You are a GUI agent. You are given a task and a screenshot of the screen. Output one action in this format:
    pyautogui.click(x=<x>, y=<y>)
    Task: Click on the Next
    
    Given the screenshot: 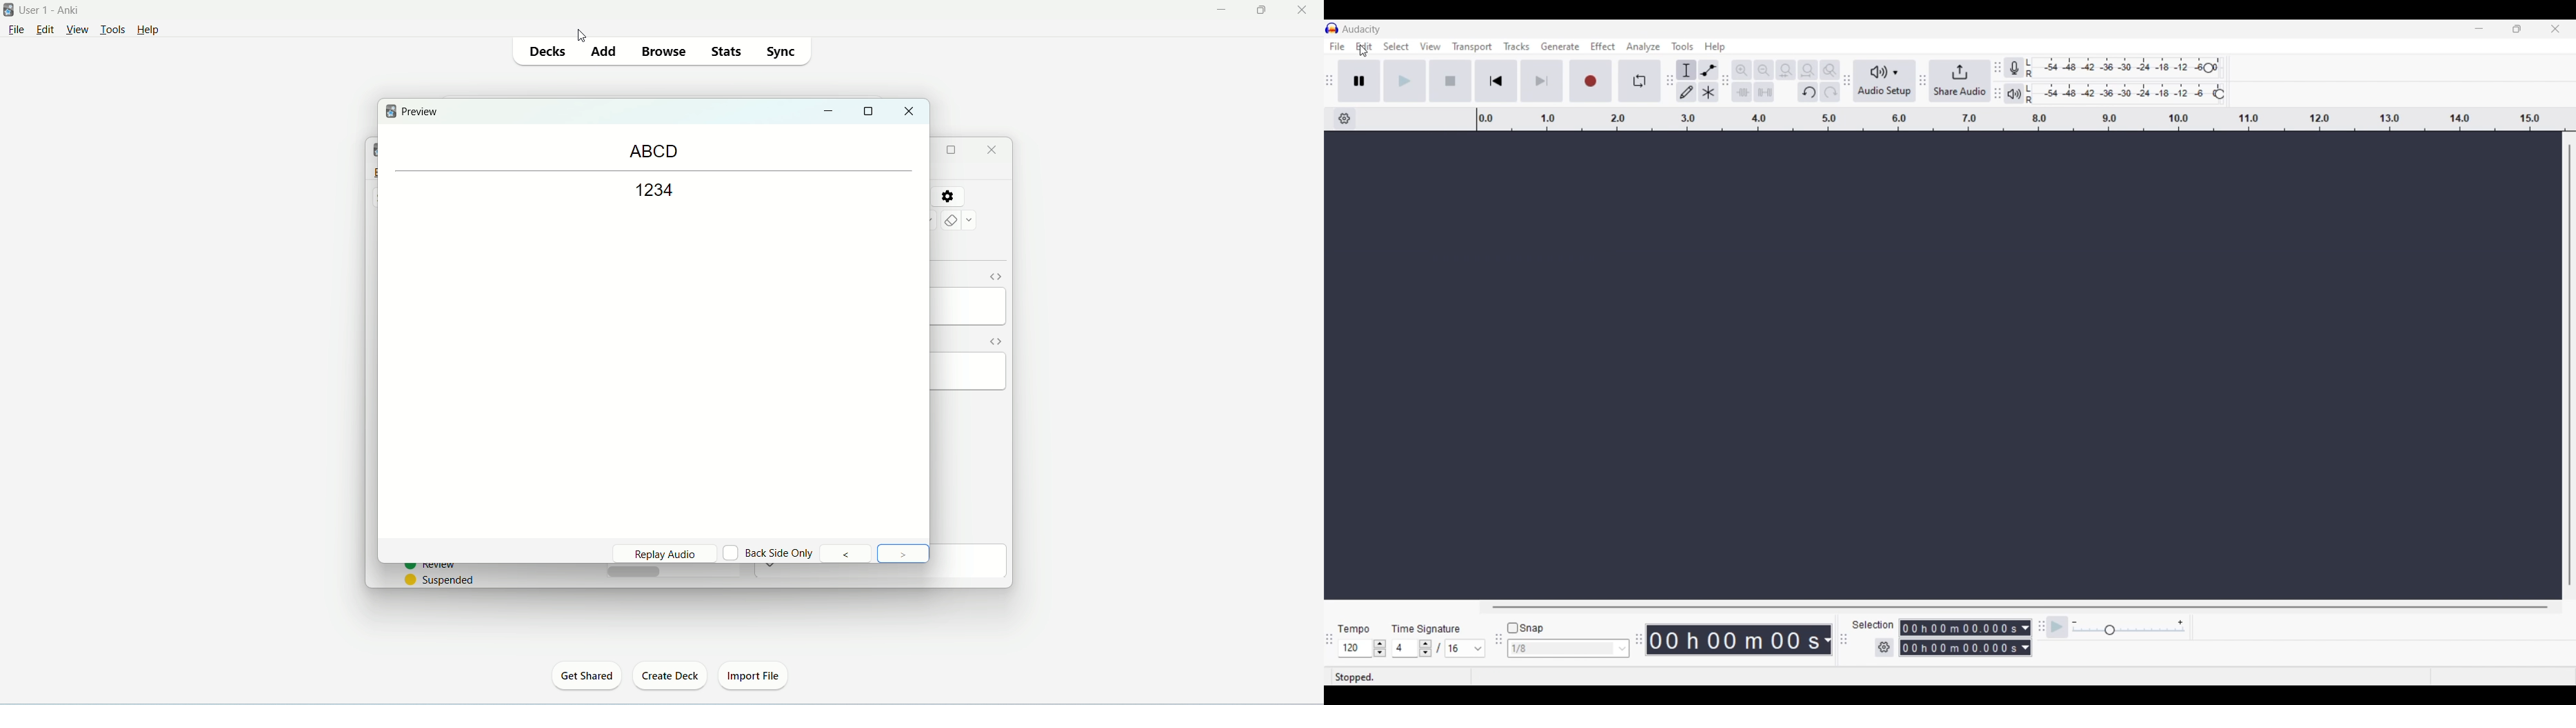 What is the action you would take?
    pyautogui.click(x=904, y=555)
    